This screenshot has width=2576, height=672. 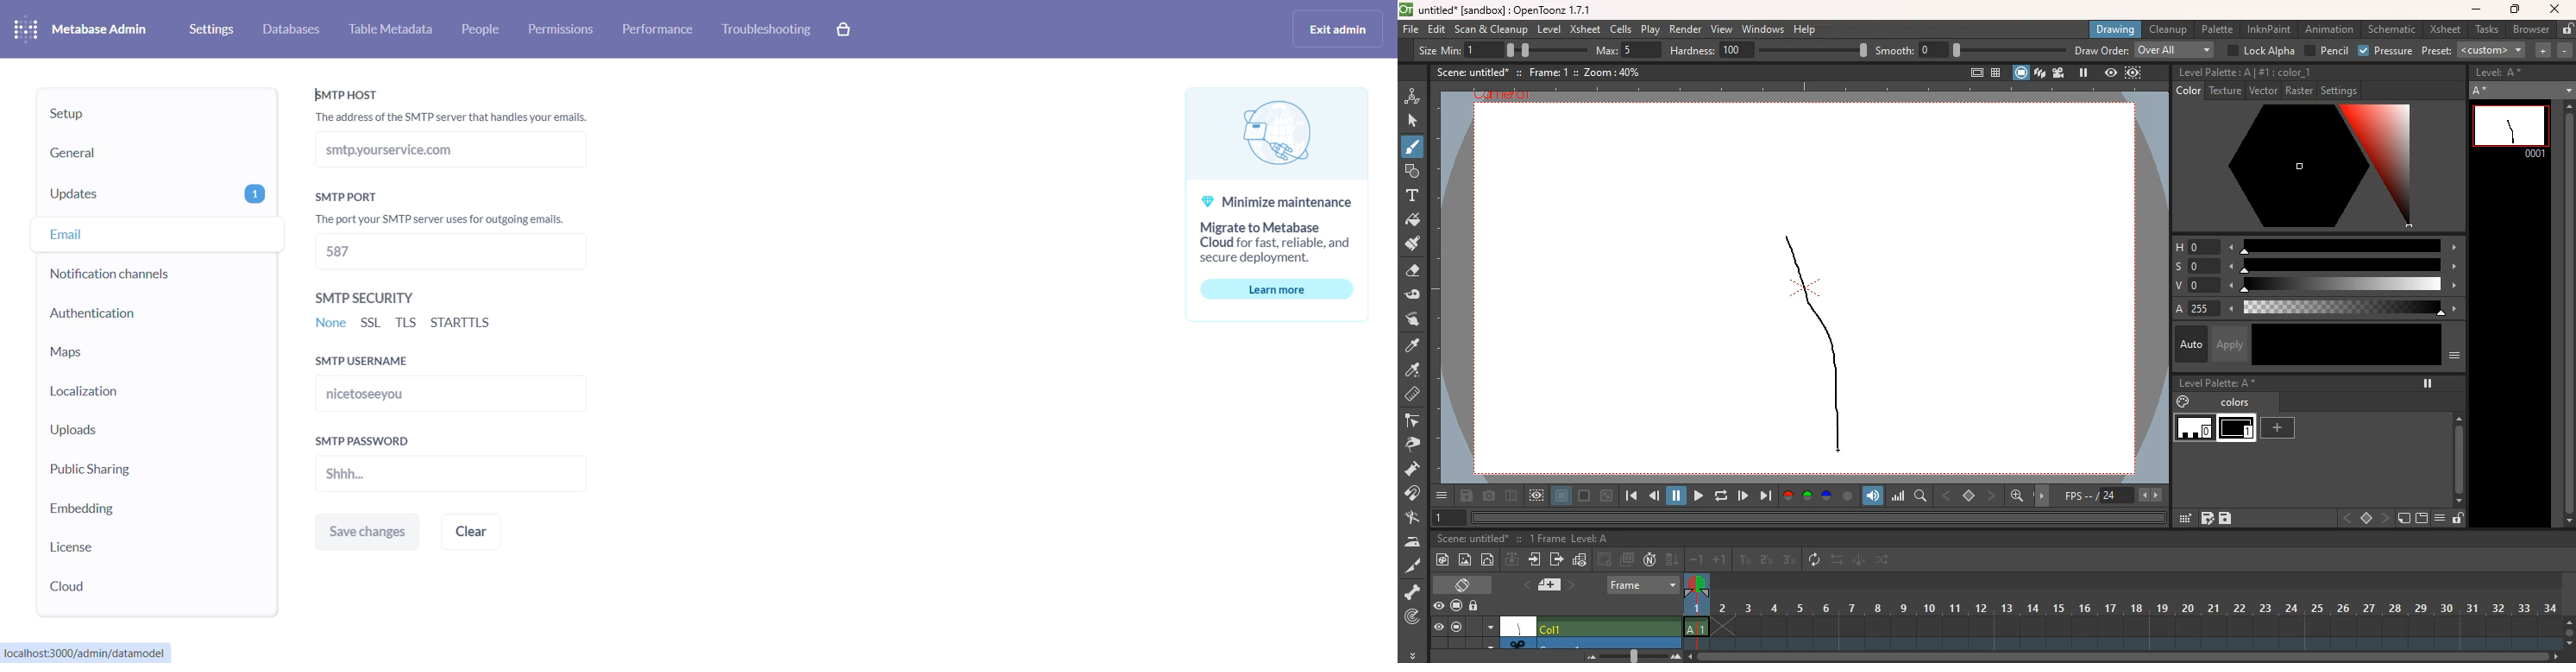 I want to click on view, so click(x=1723, y=30).